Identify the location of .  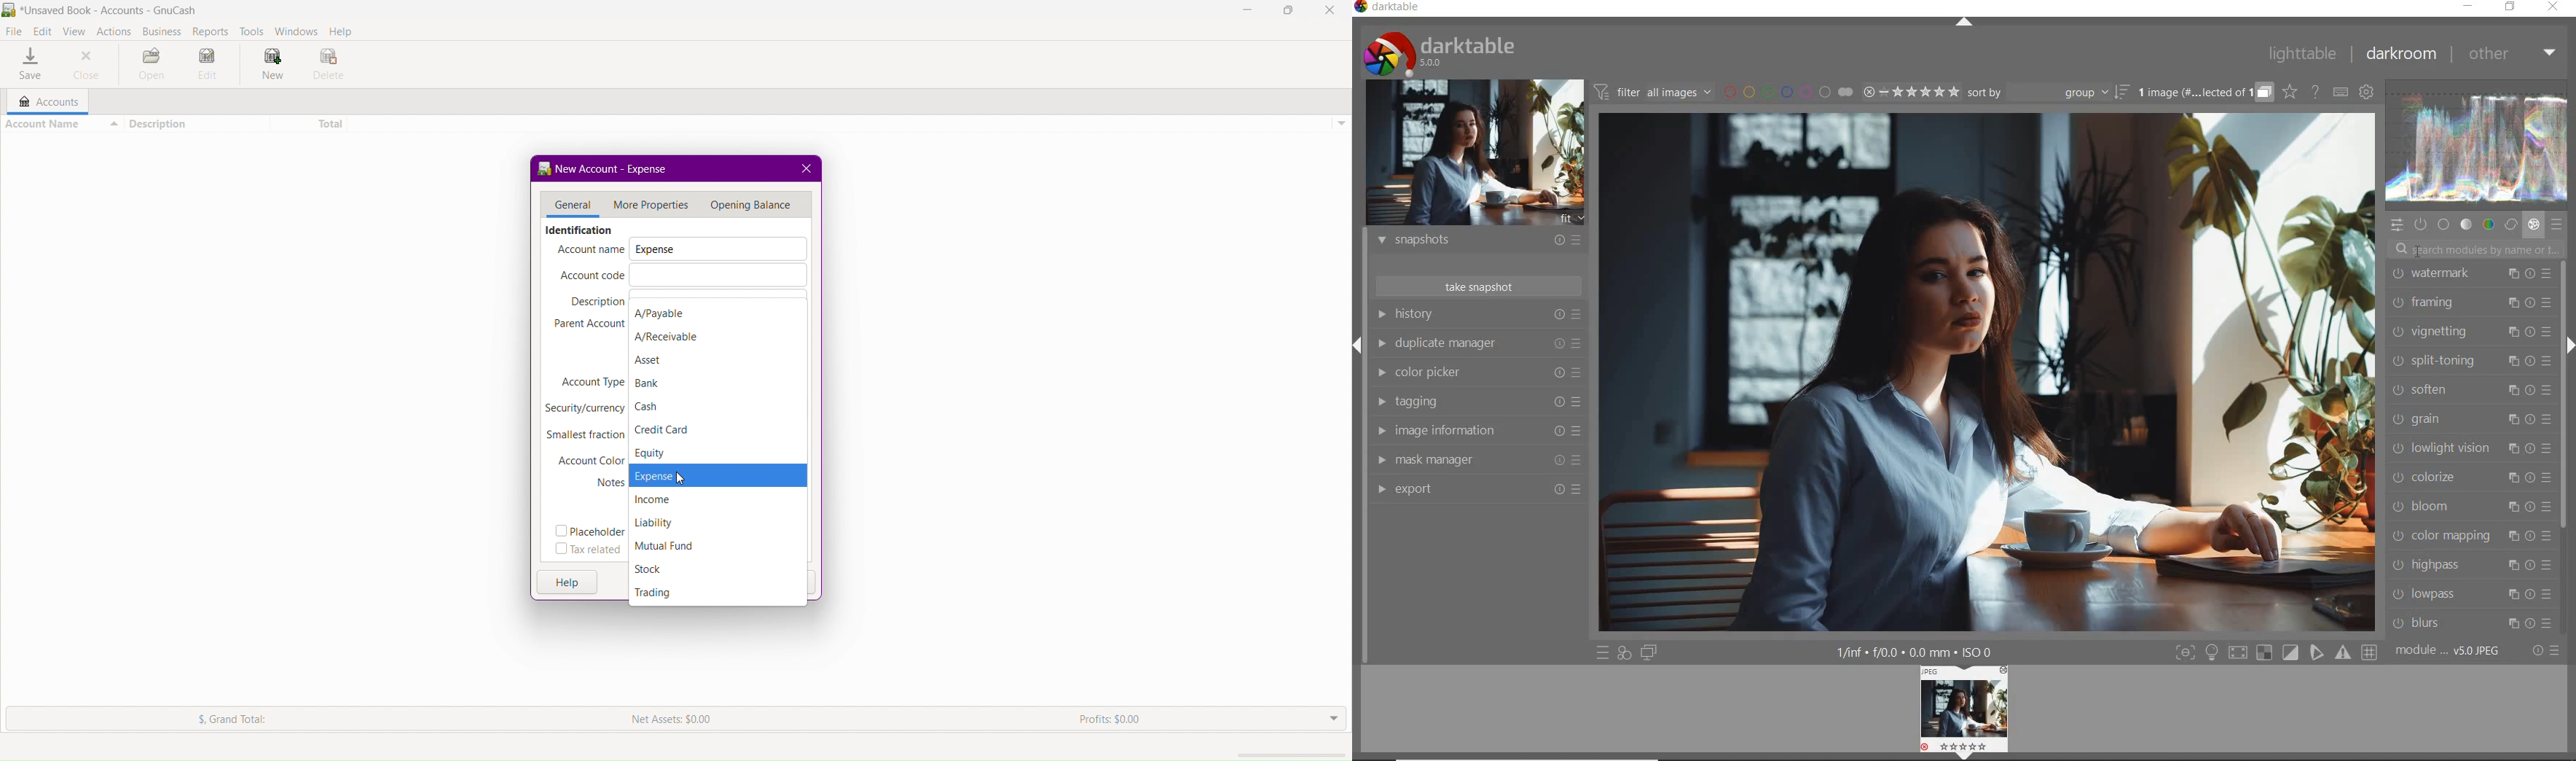
(754, 203).